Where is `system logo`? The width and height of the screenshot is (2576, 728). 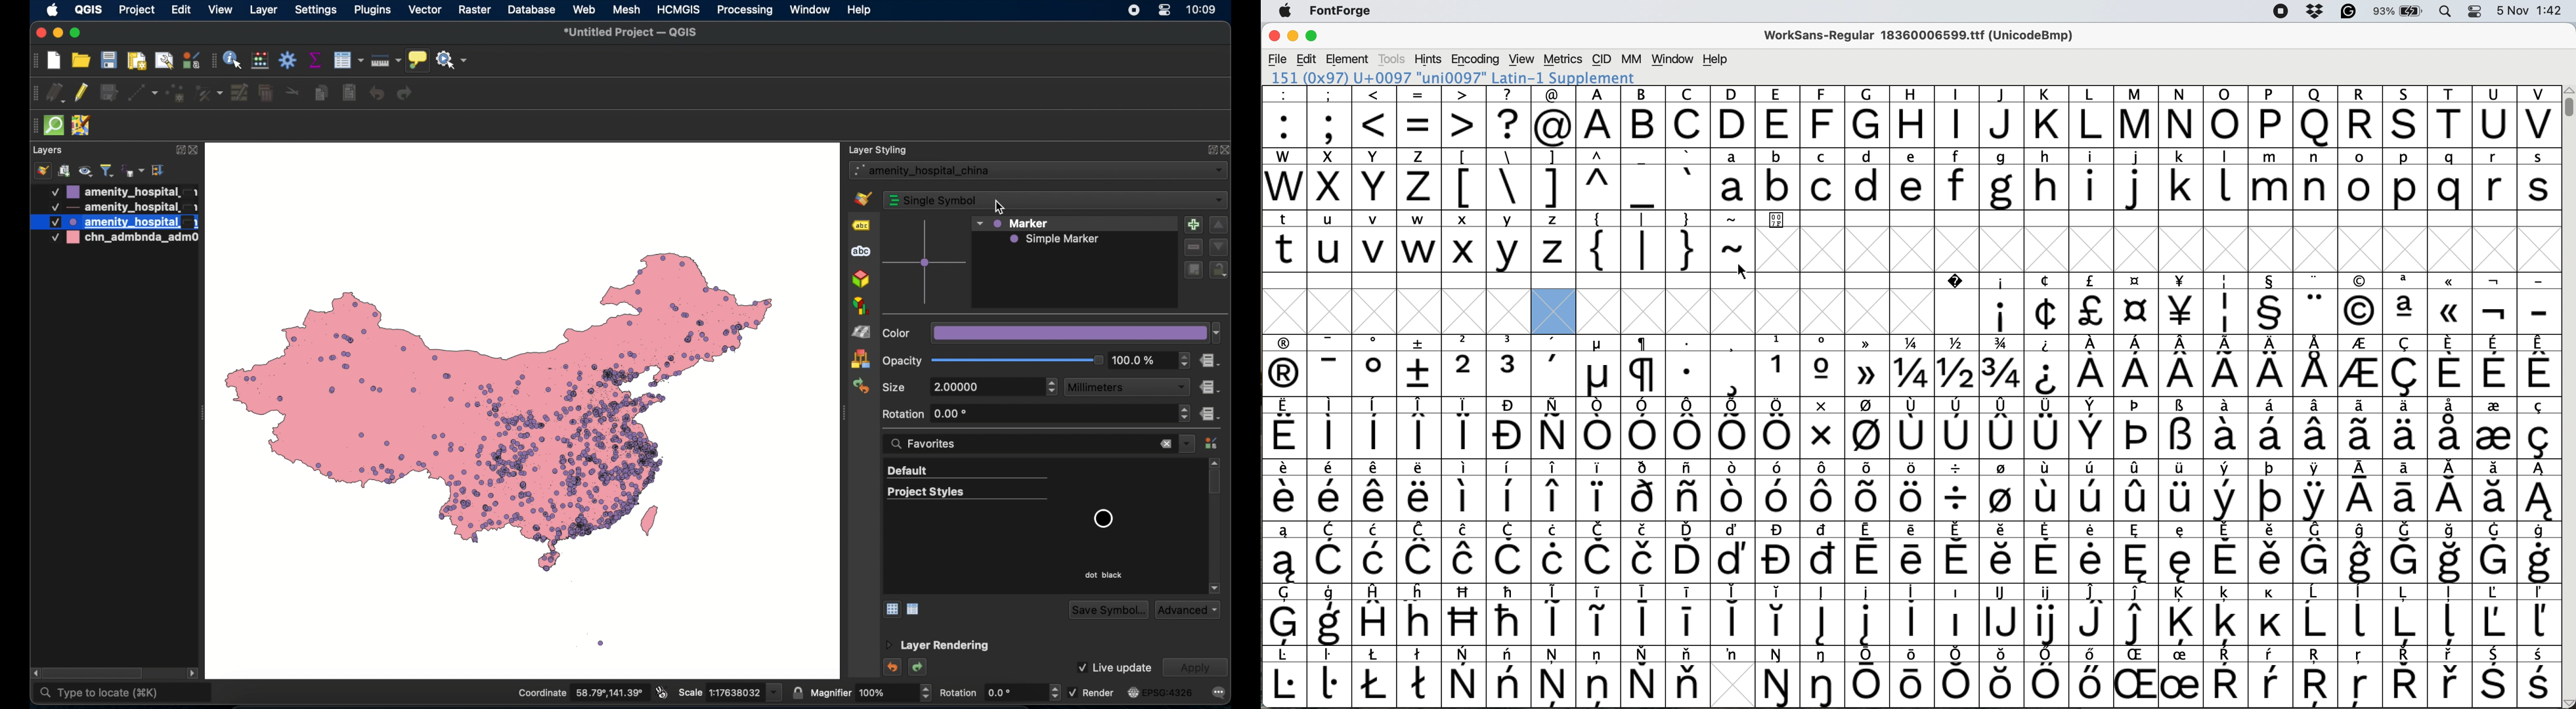
system logo is located at coordinates (1285, 11).